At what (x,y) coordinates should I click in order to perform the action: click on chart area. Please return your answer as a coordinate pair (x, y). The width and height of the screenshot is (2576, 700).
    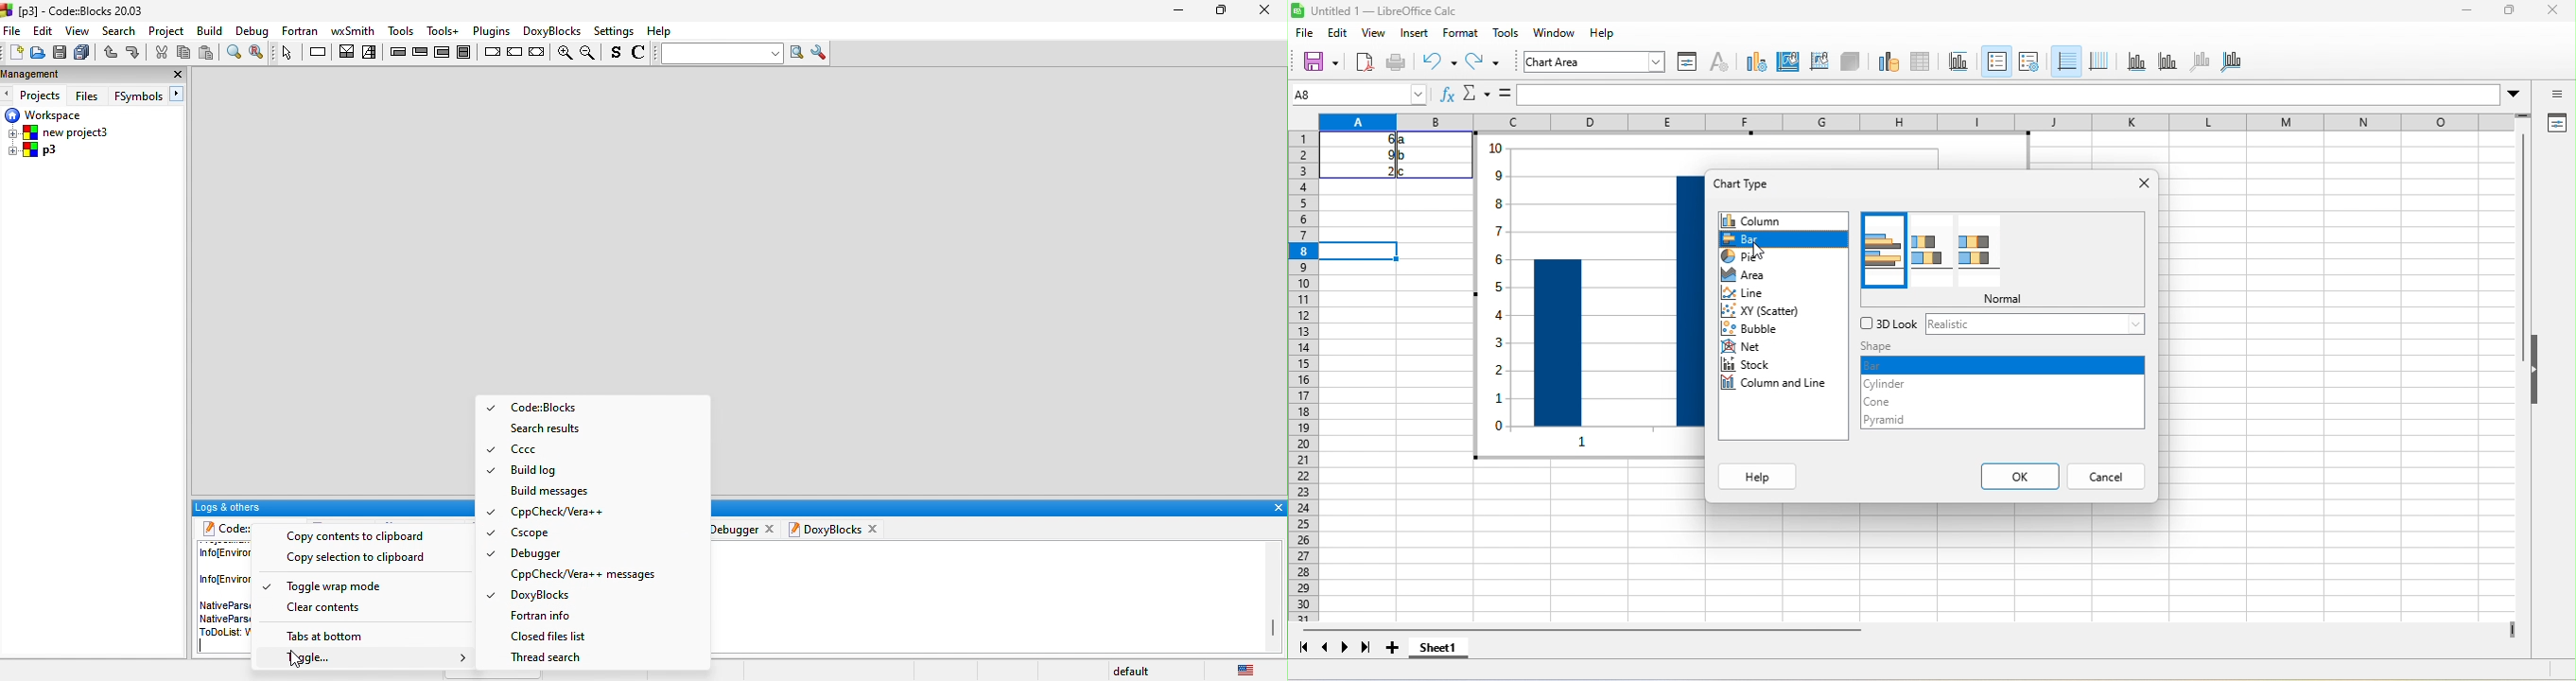
    Looking at the image, I should click on (1790, 61).